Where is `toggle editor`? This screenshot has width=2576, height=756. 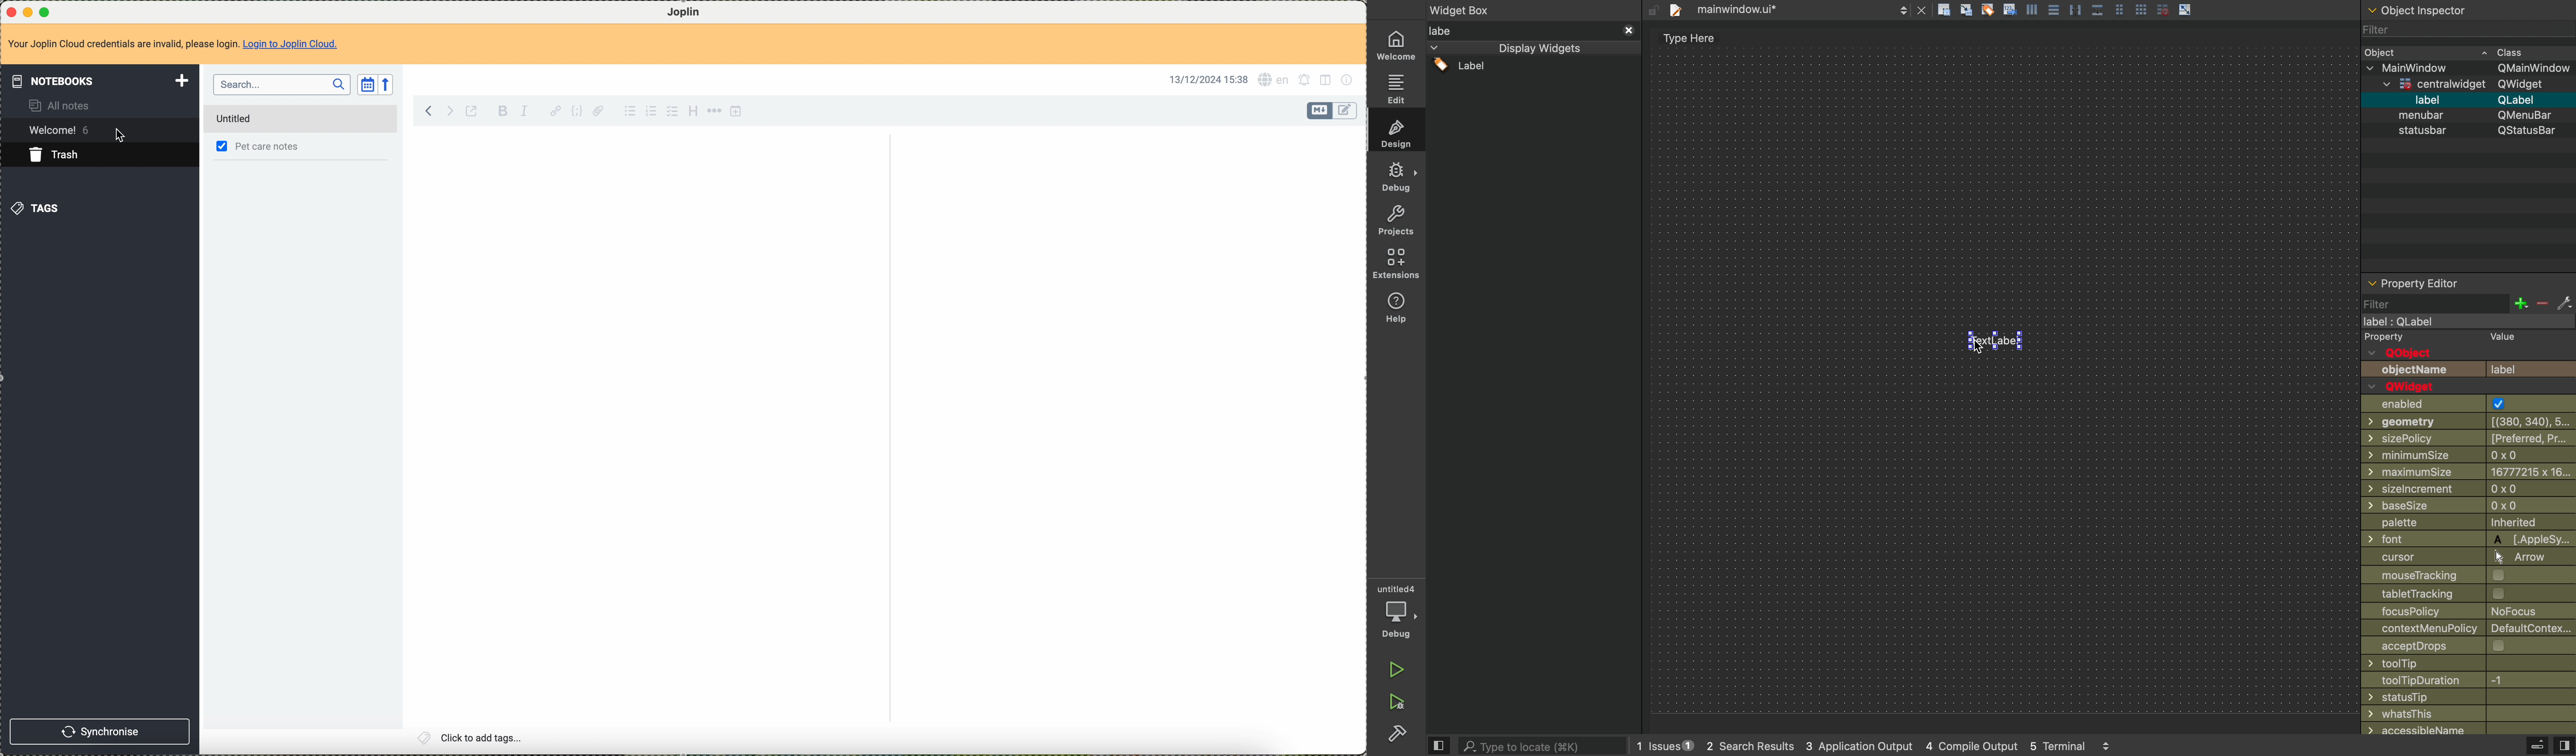 toggle editor is located at coordinates (1346, 109).